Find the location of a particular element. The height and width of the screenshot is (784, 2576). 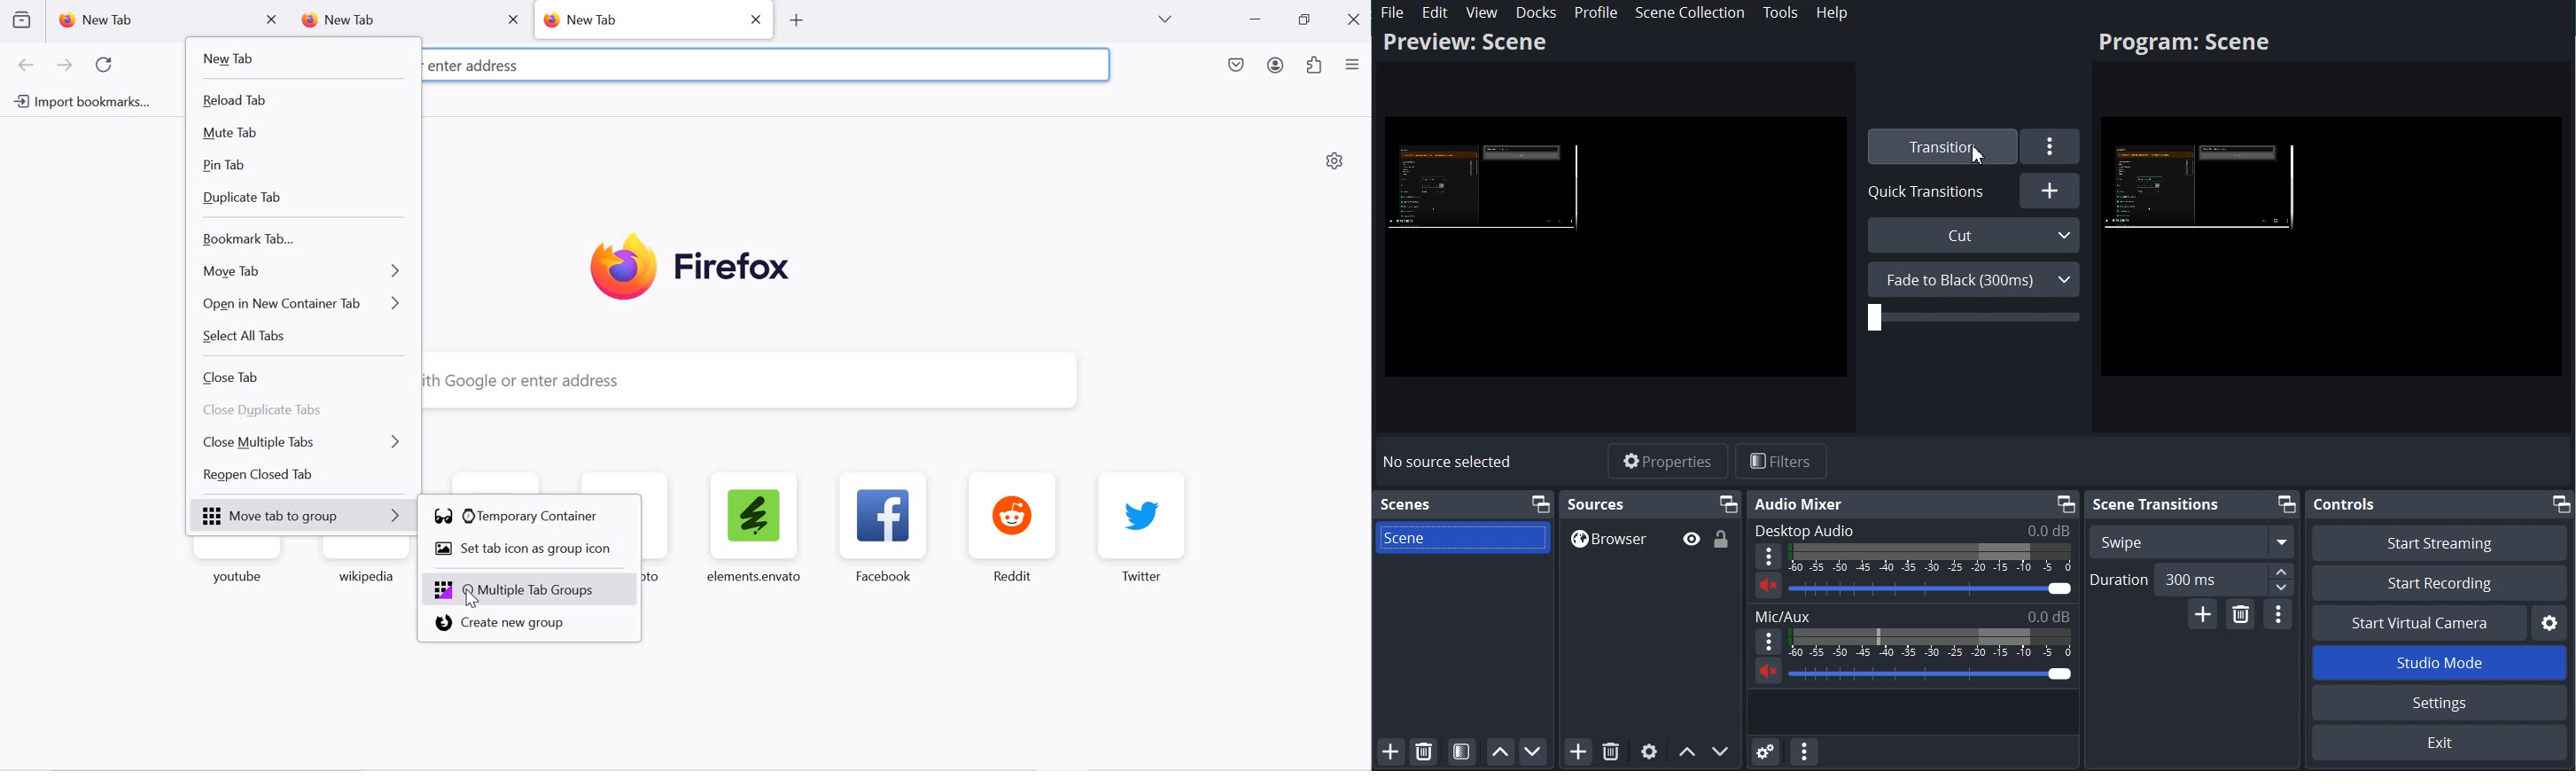

Sound Indicator is located at coordinates (1931, 558).